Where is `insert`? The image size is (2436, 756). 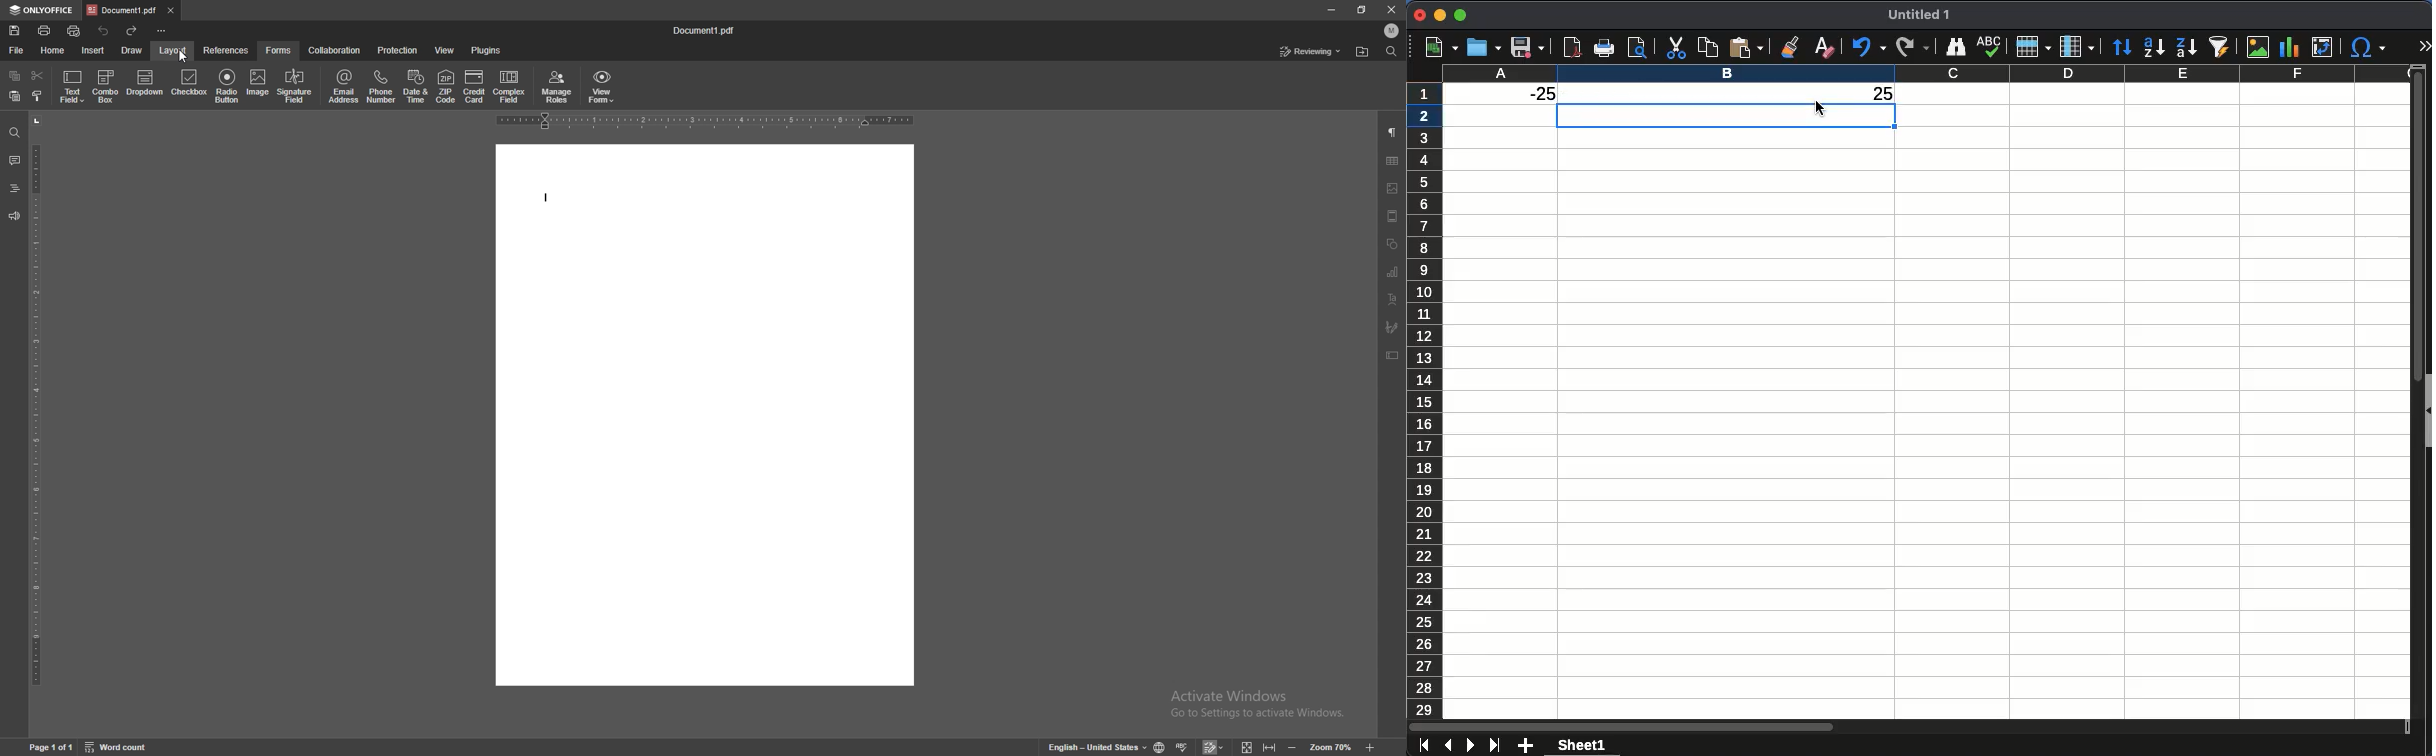 insert is located at coordinates (93, 51).